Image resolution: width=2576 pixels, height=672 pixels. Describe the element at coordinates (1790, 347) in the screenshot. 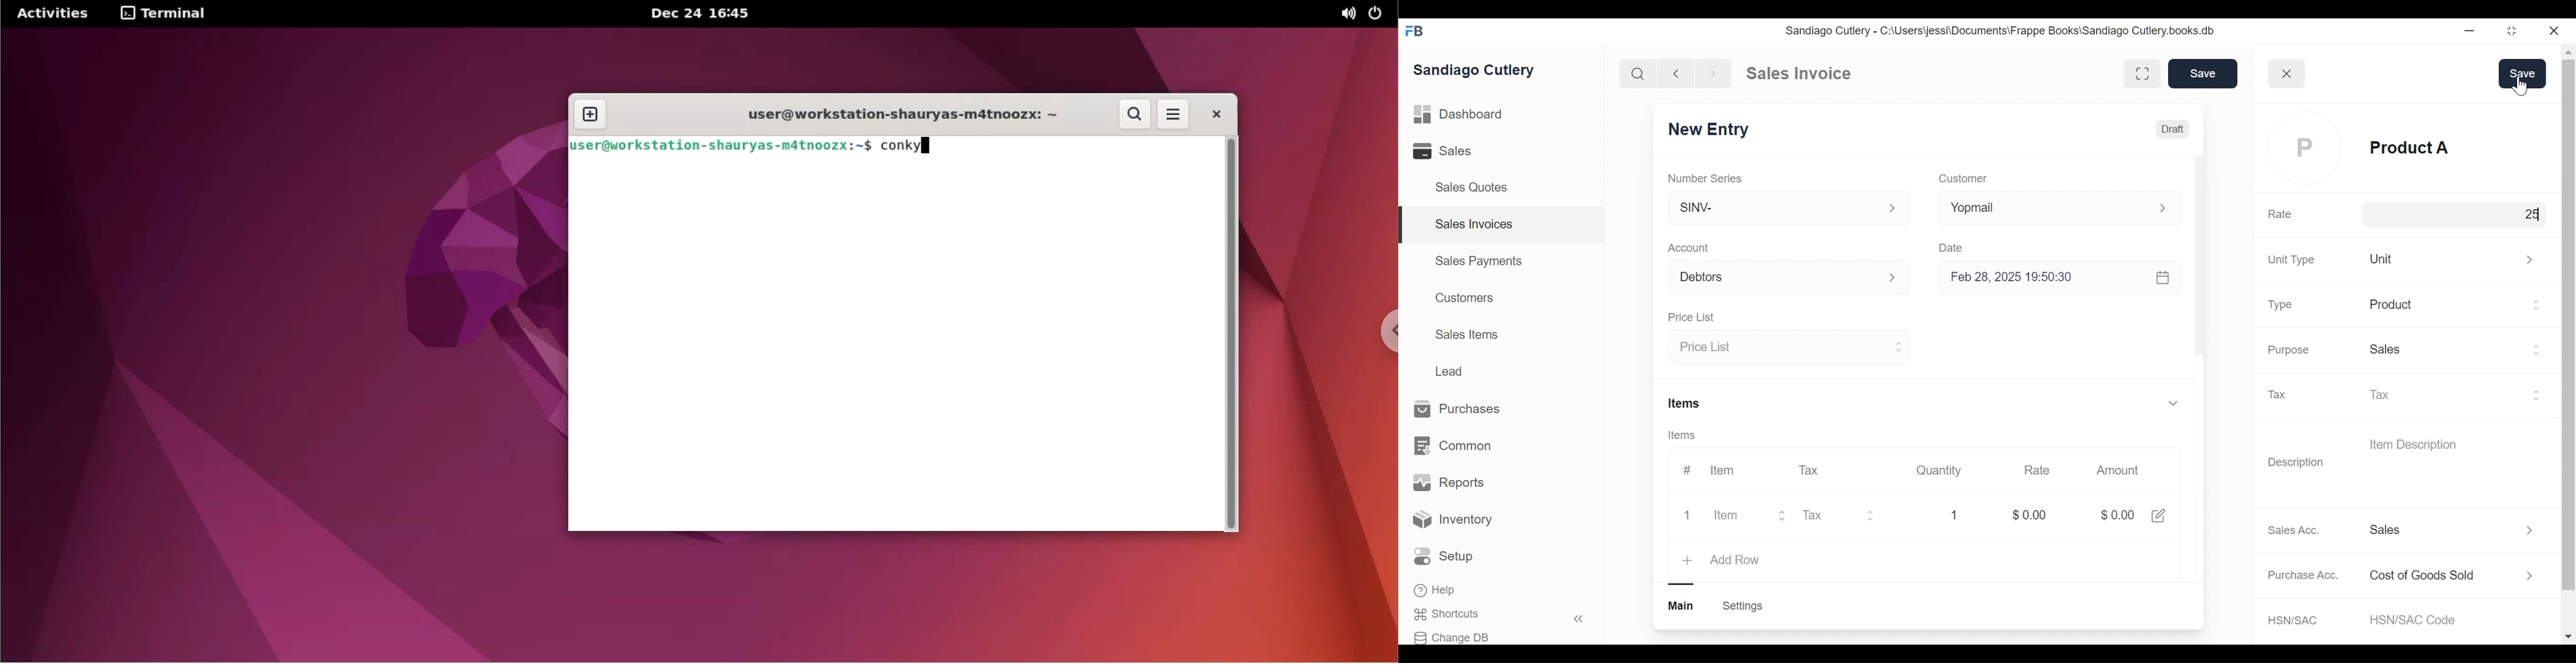

I see `Price List` at that location.